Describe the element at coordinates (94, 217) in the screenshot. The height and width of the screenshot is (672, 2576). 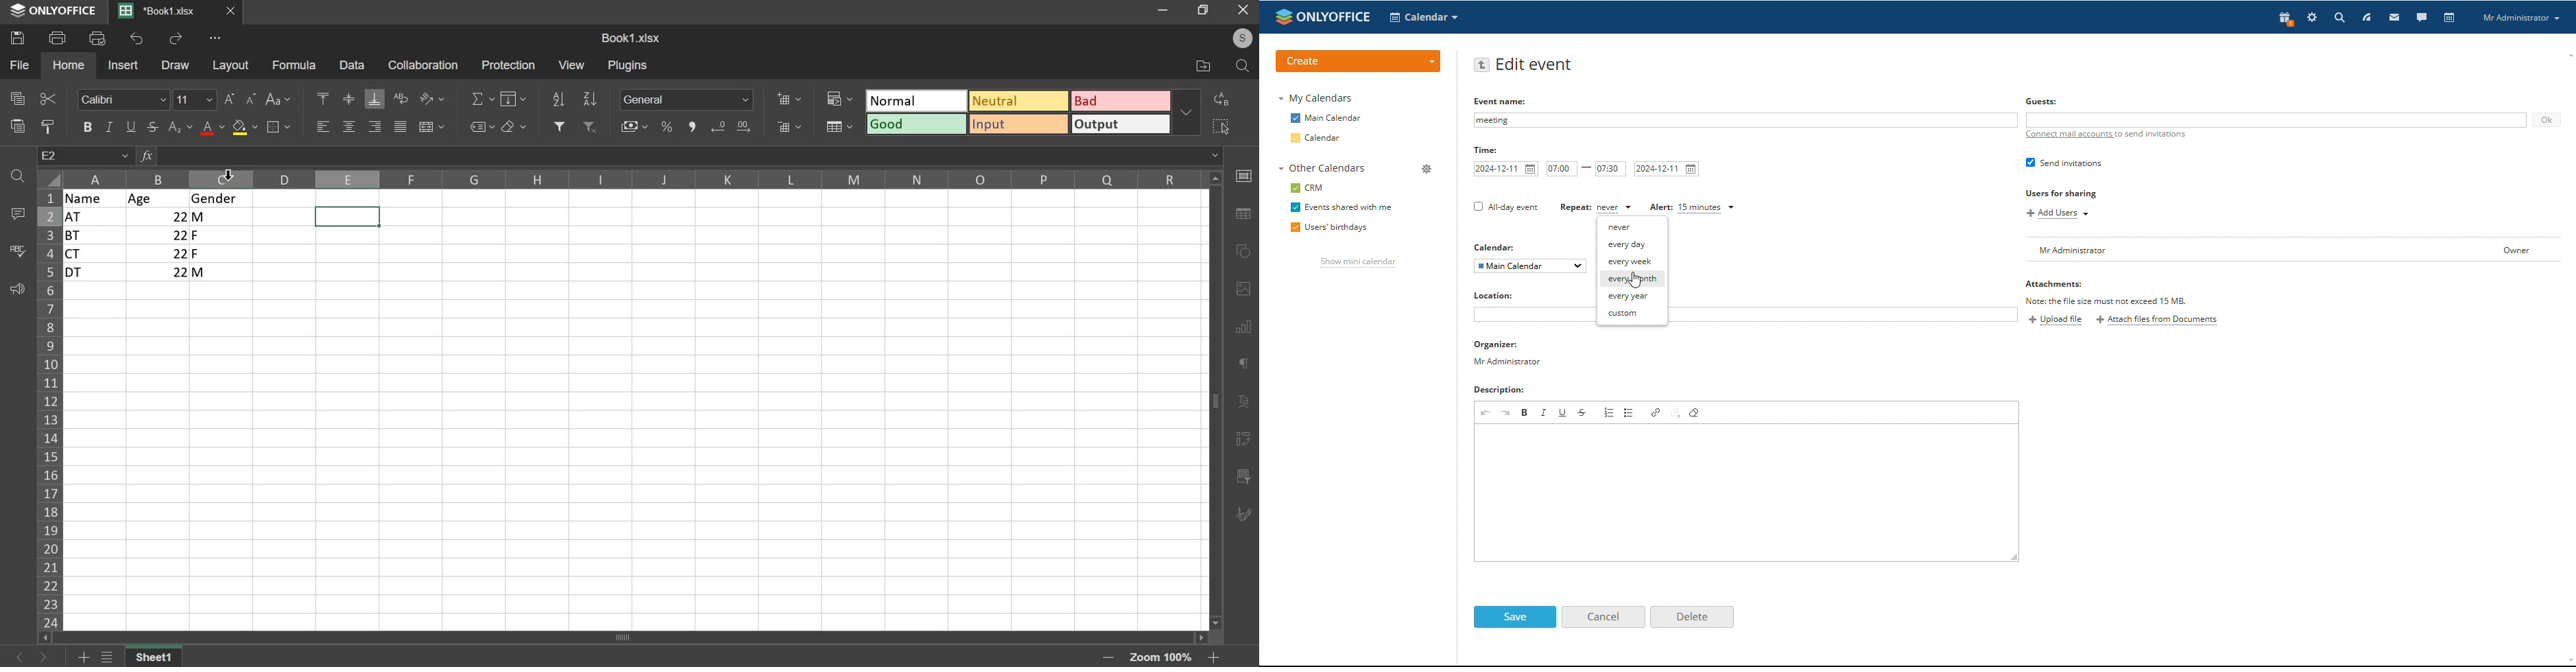
I see `at` at that location.